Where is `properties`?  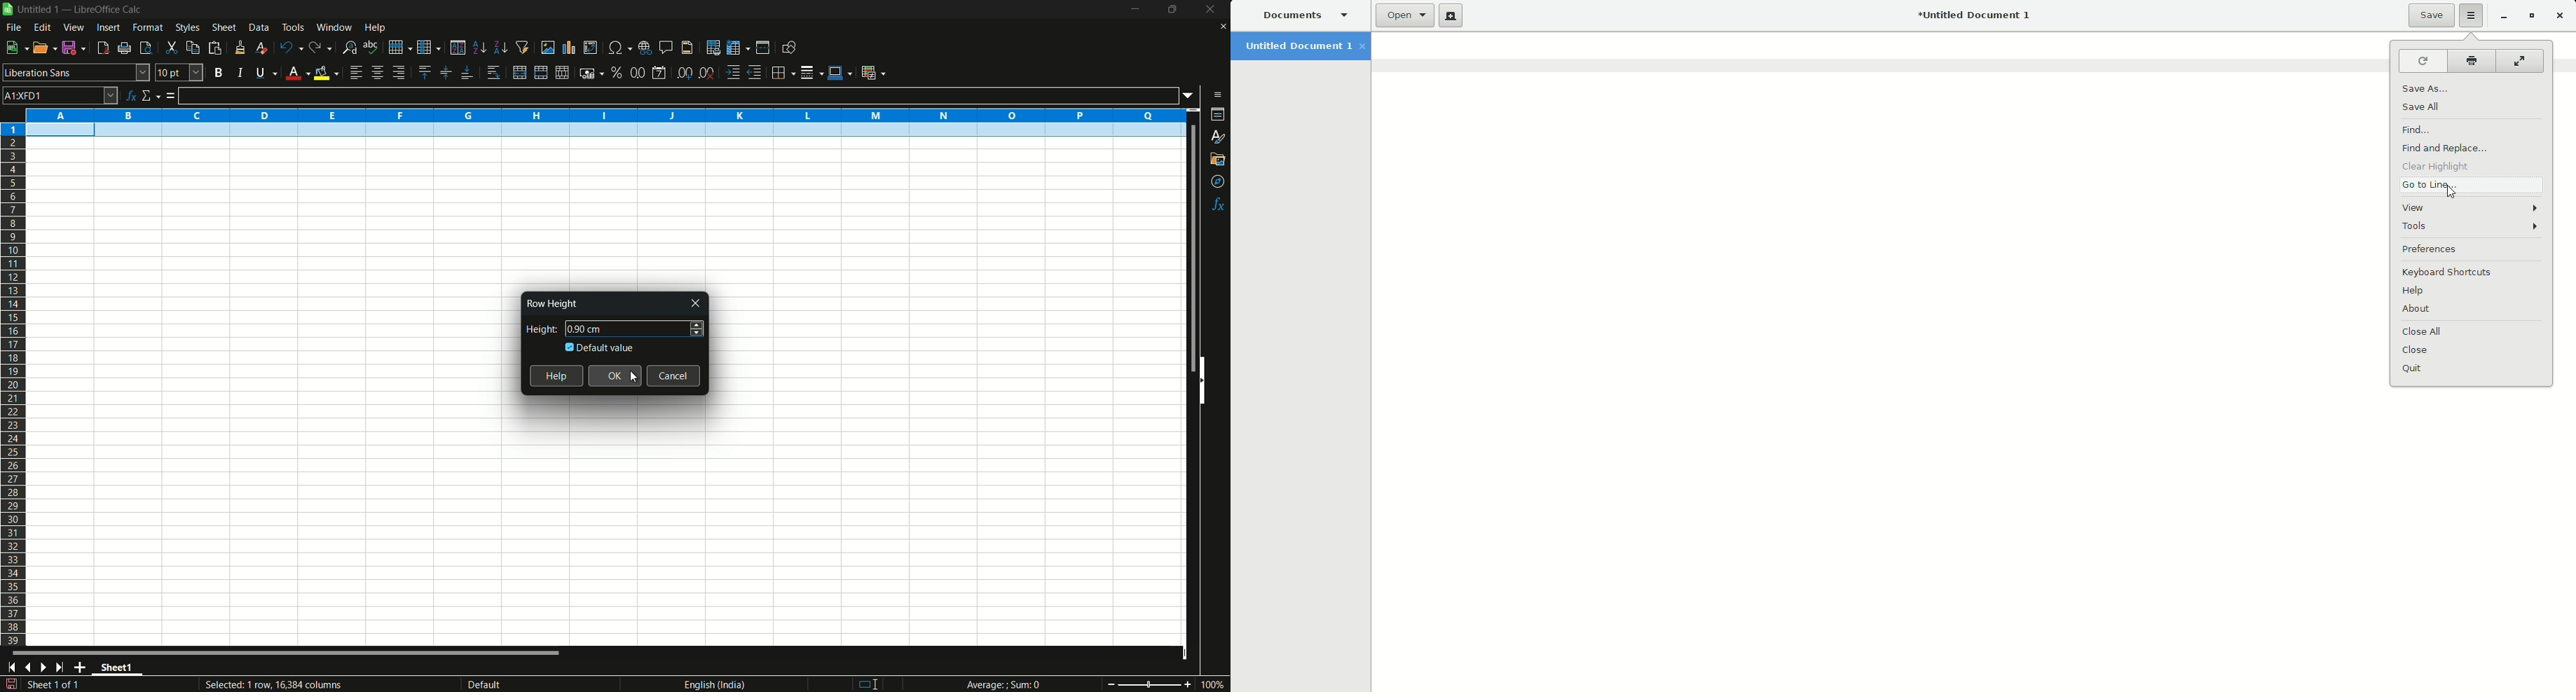 properties is located at coordinates (1219, 114).